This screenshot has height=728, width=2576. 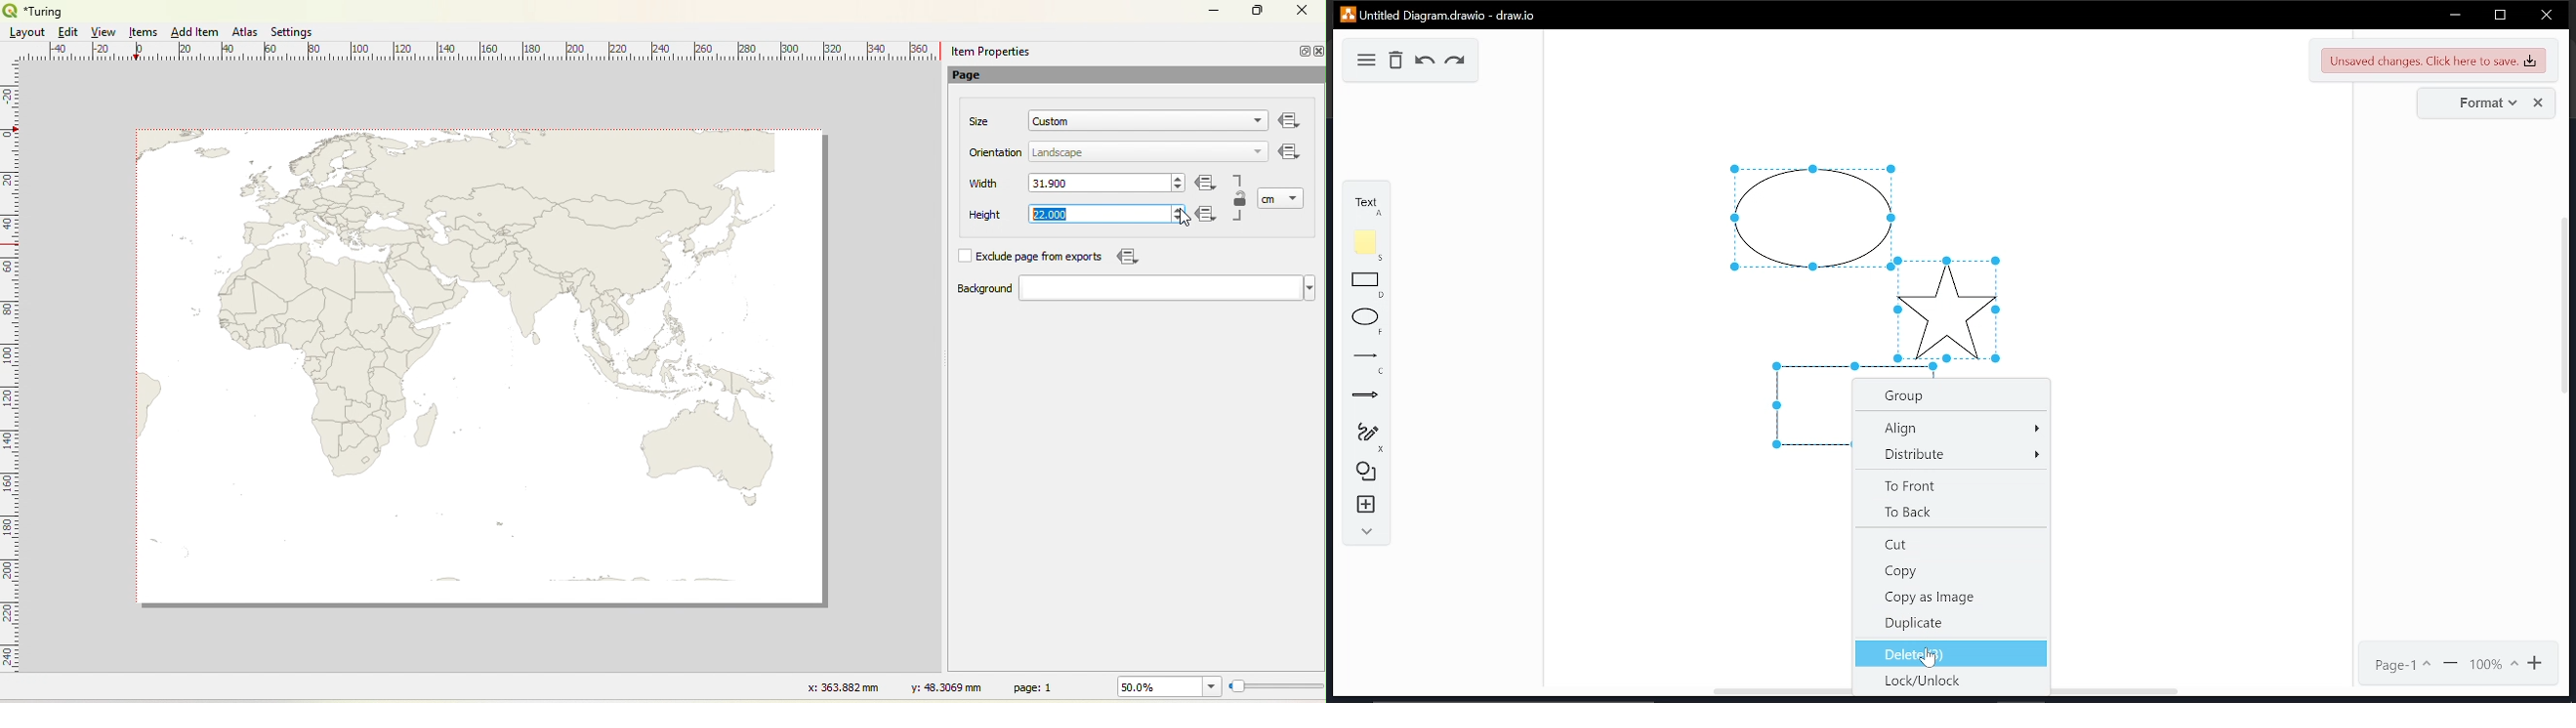 I want to click on note, so click(x=1369, y=245).